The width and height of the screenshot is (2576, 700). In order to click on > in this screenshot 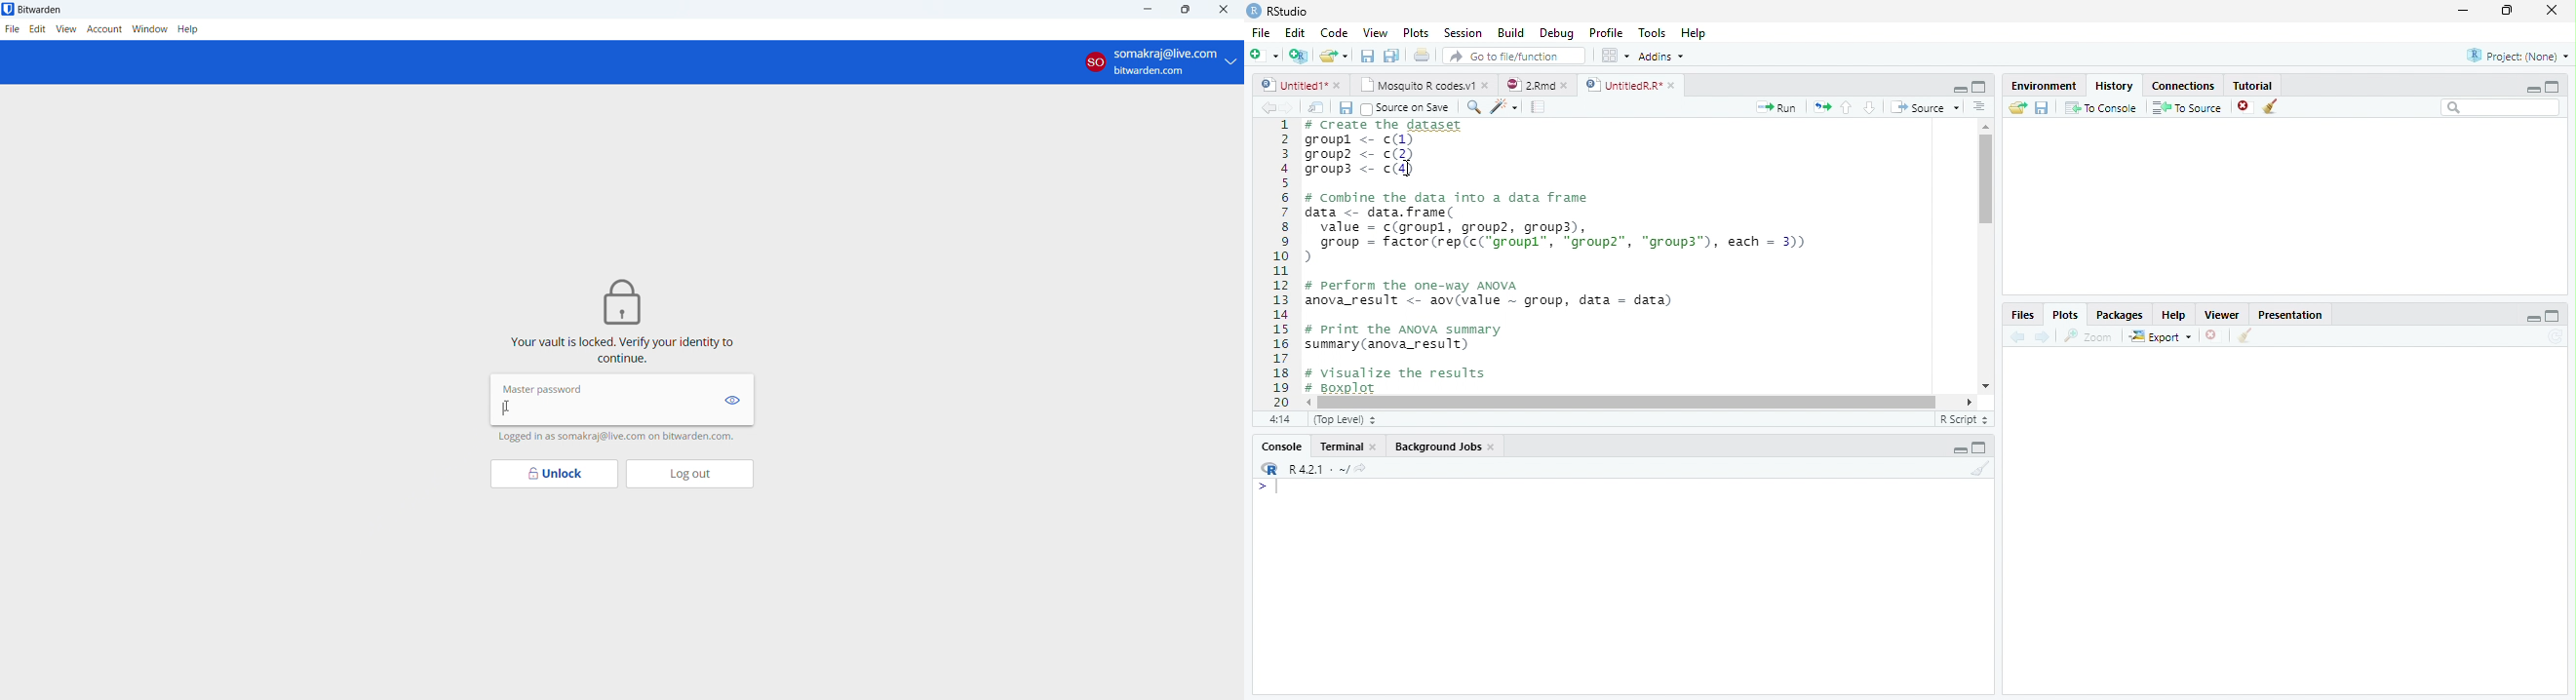, I will do `click(1258, 487)`.